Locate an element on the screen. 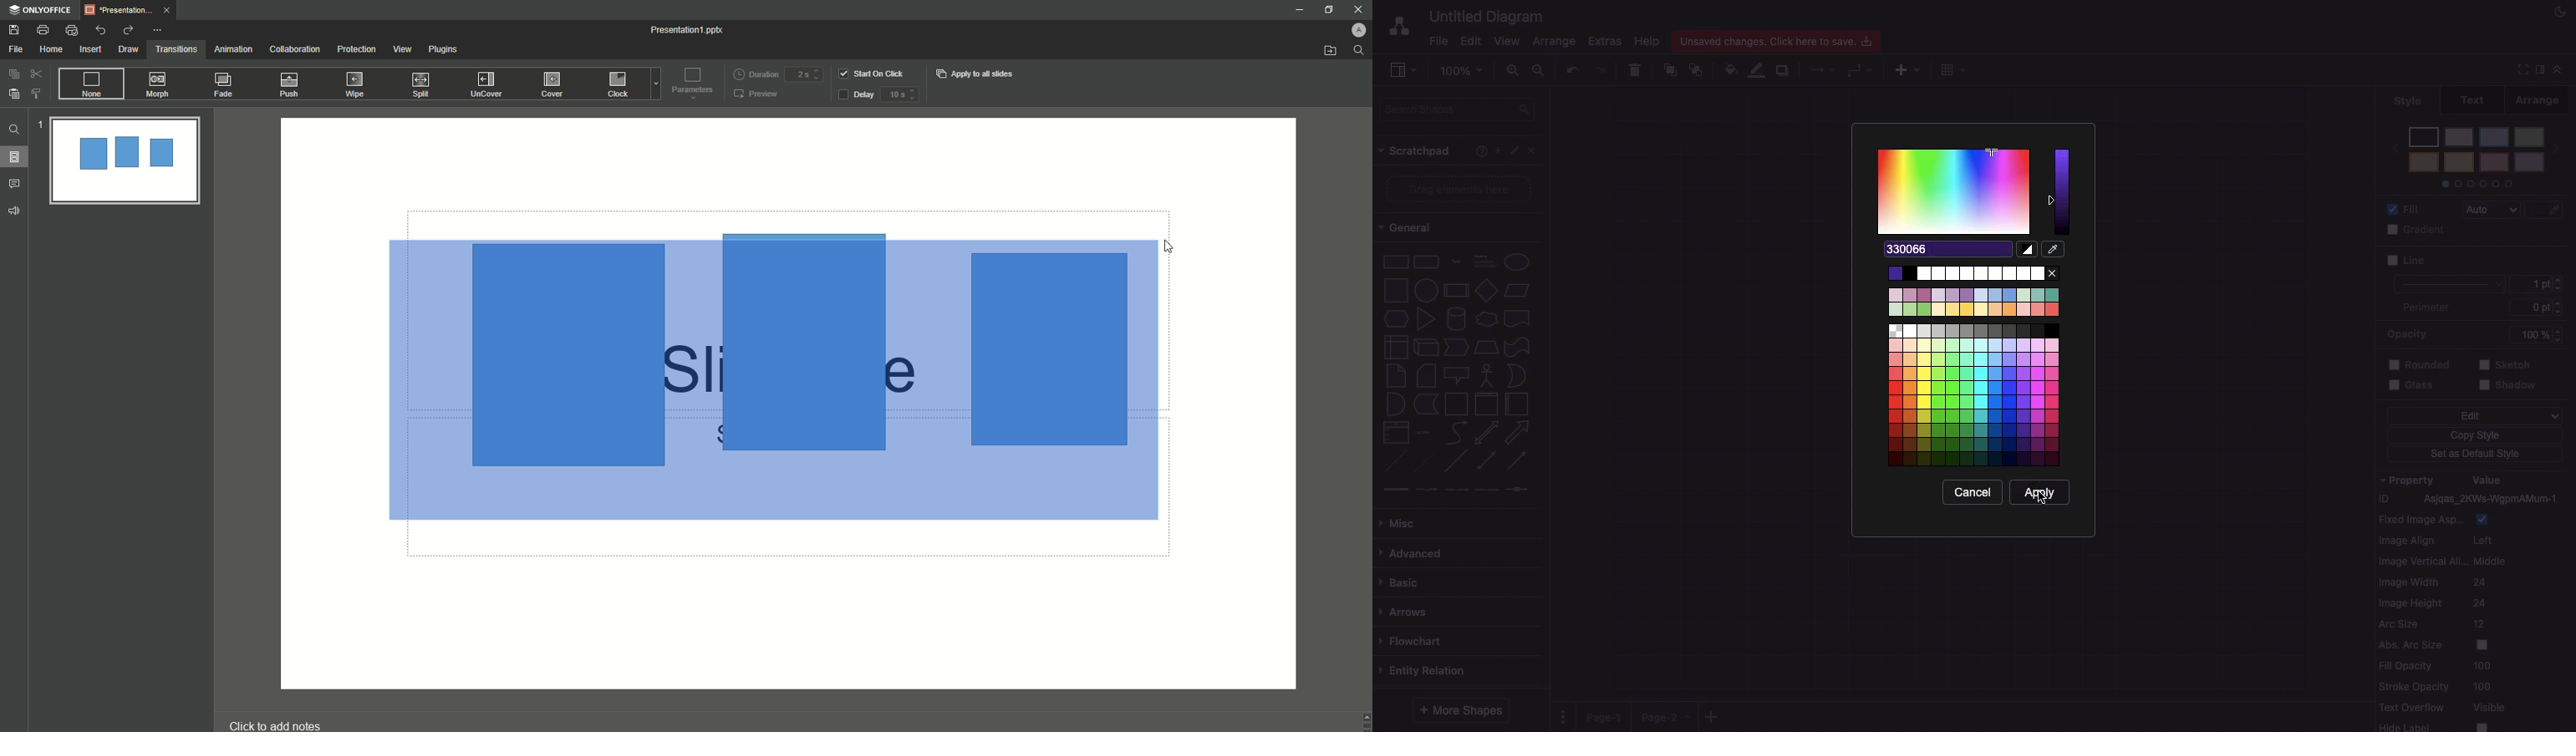 The width and height of the screenshot is (2576, 756). Text is located at coordinates (2478, 99).